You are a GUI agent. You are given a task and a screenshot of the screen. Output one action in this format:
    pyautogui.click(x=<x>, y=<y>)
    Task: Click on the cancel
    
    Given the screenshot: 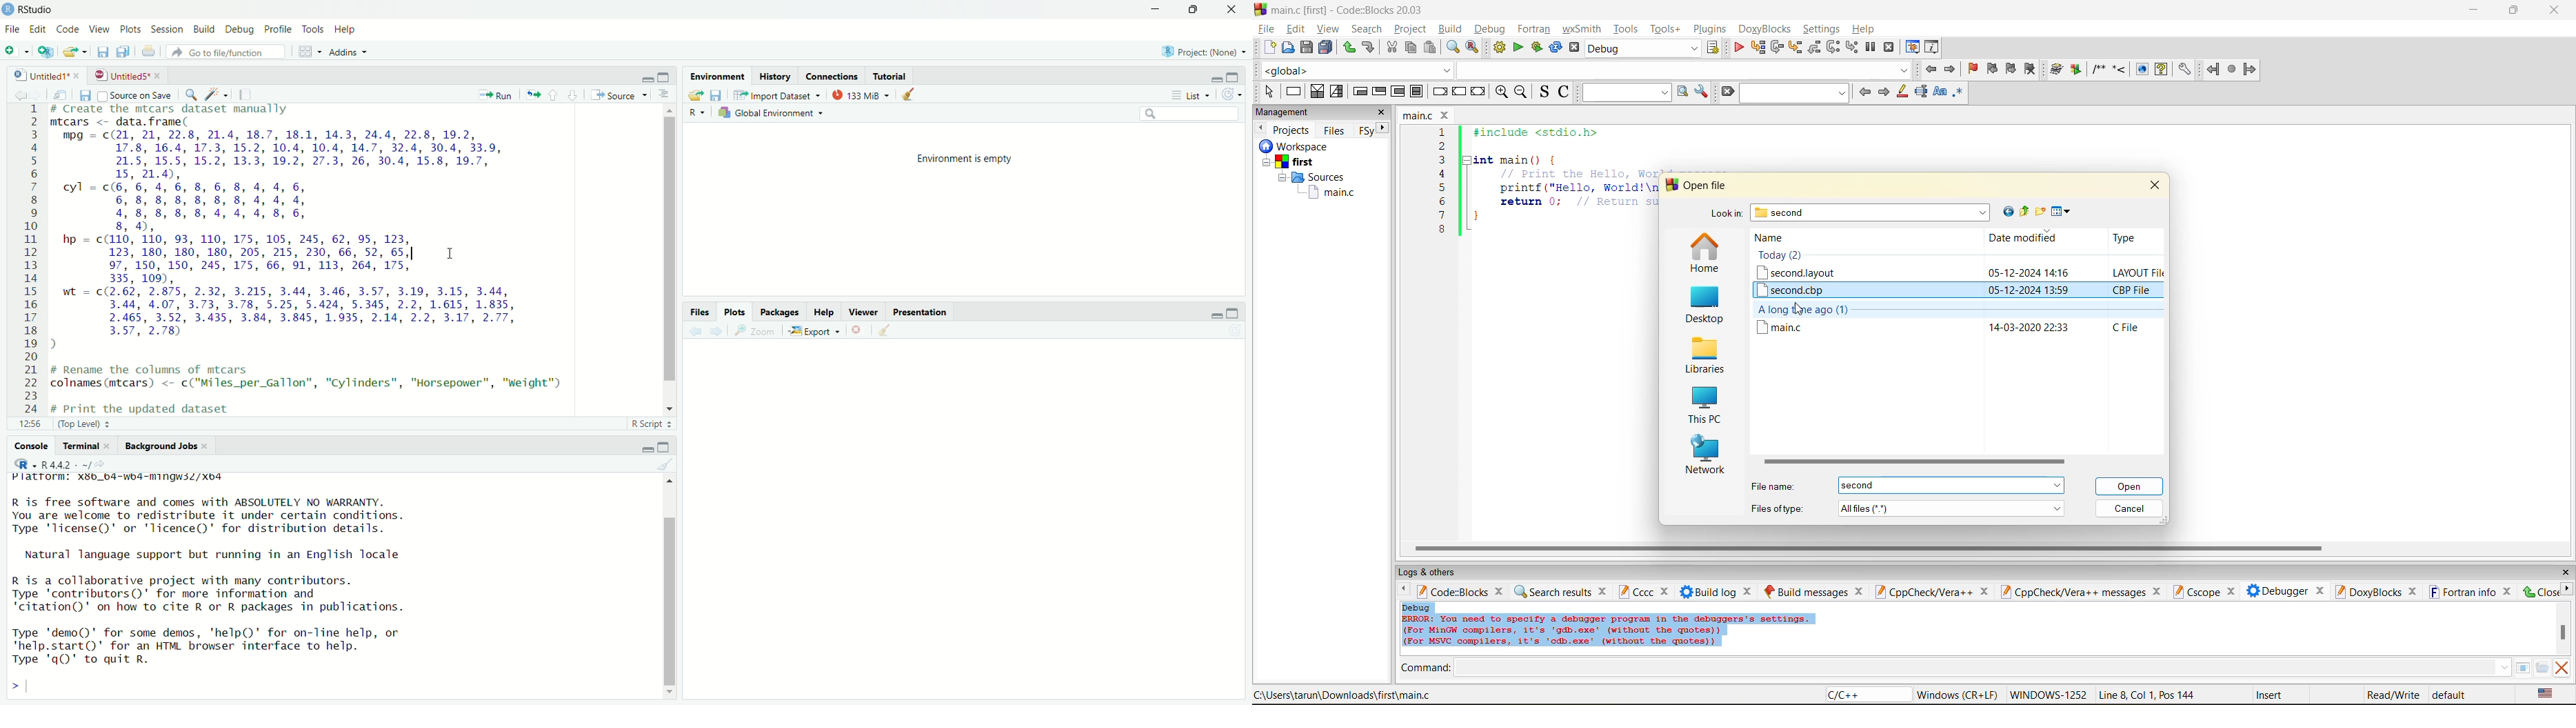 What is the action you would take?
    pyautogui.click(x=2130, y=510)
    